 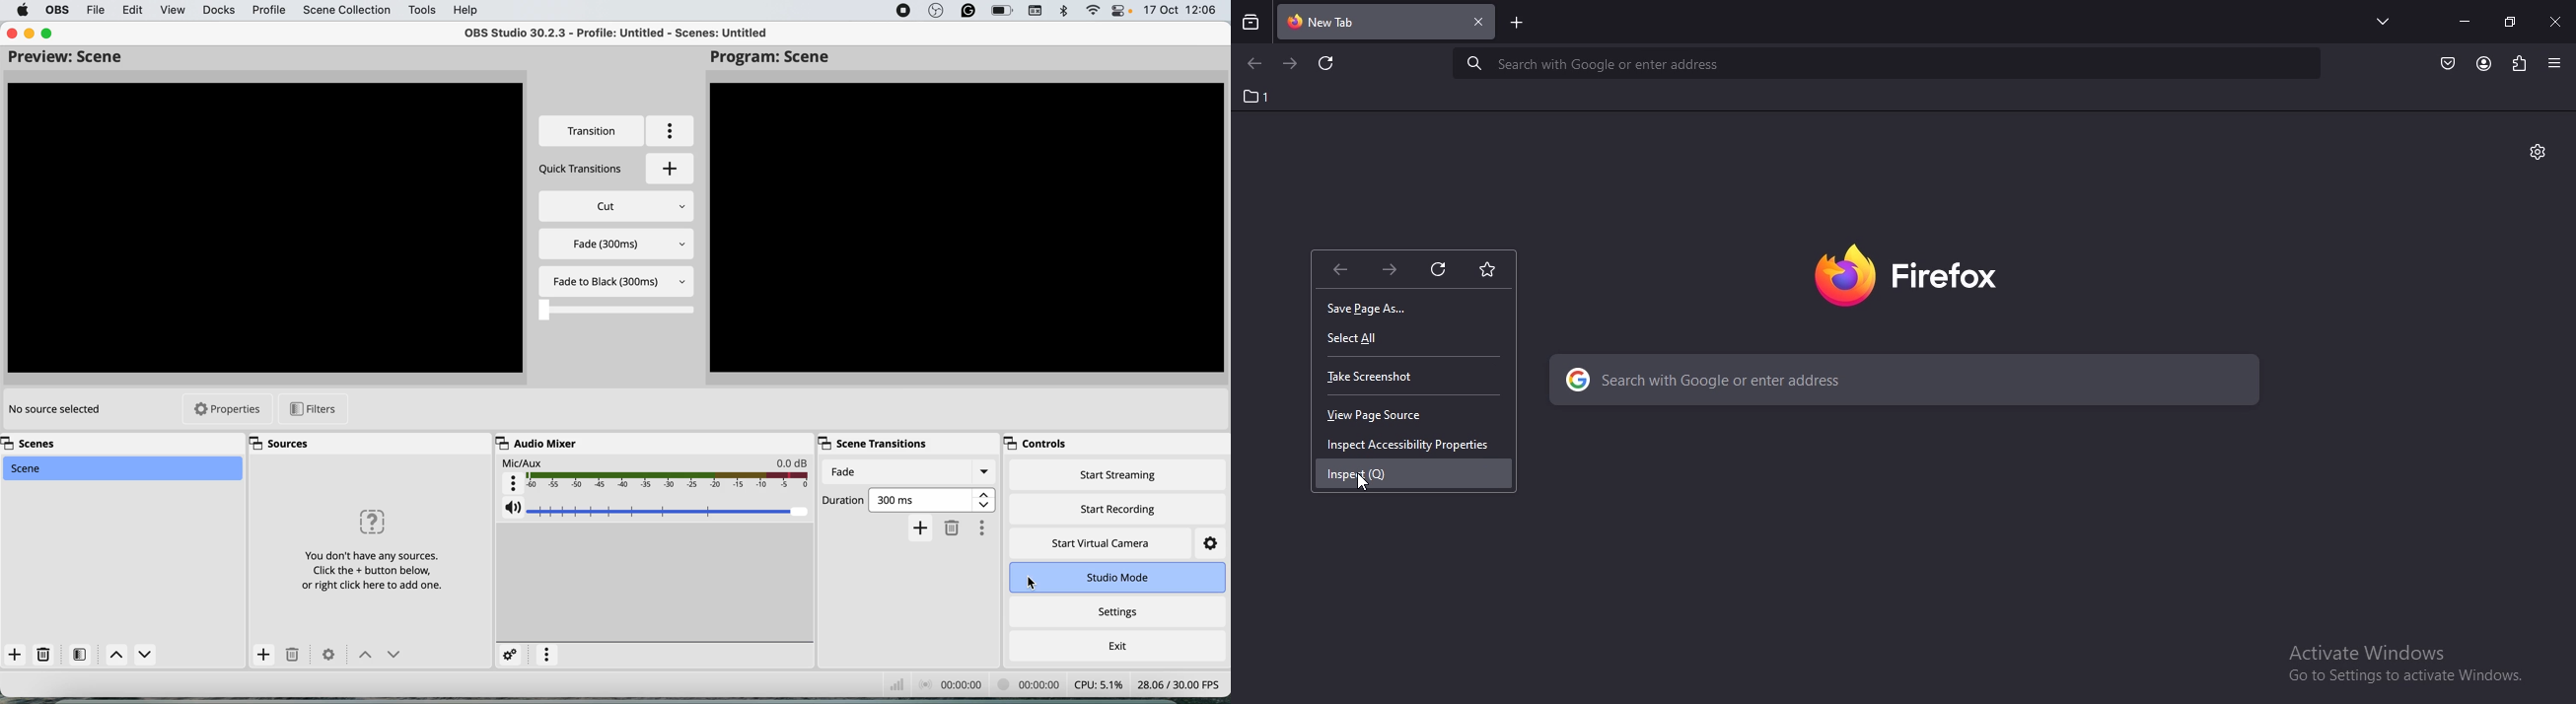 I want to click on video recording timestamp, so click(x=1027, y=684).